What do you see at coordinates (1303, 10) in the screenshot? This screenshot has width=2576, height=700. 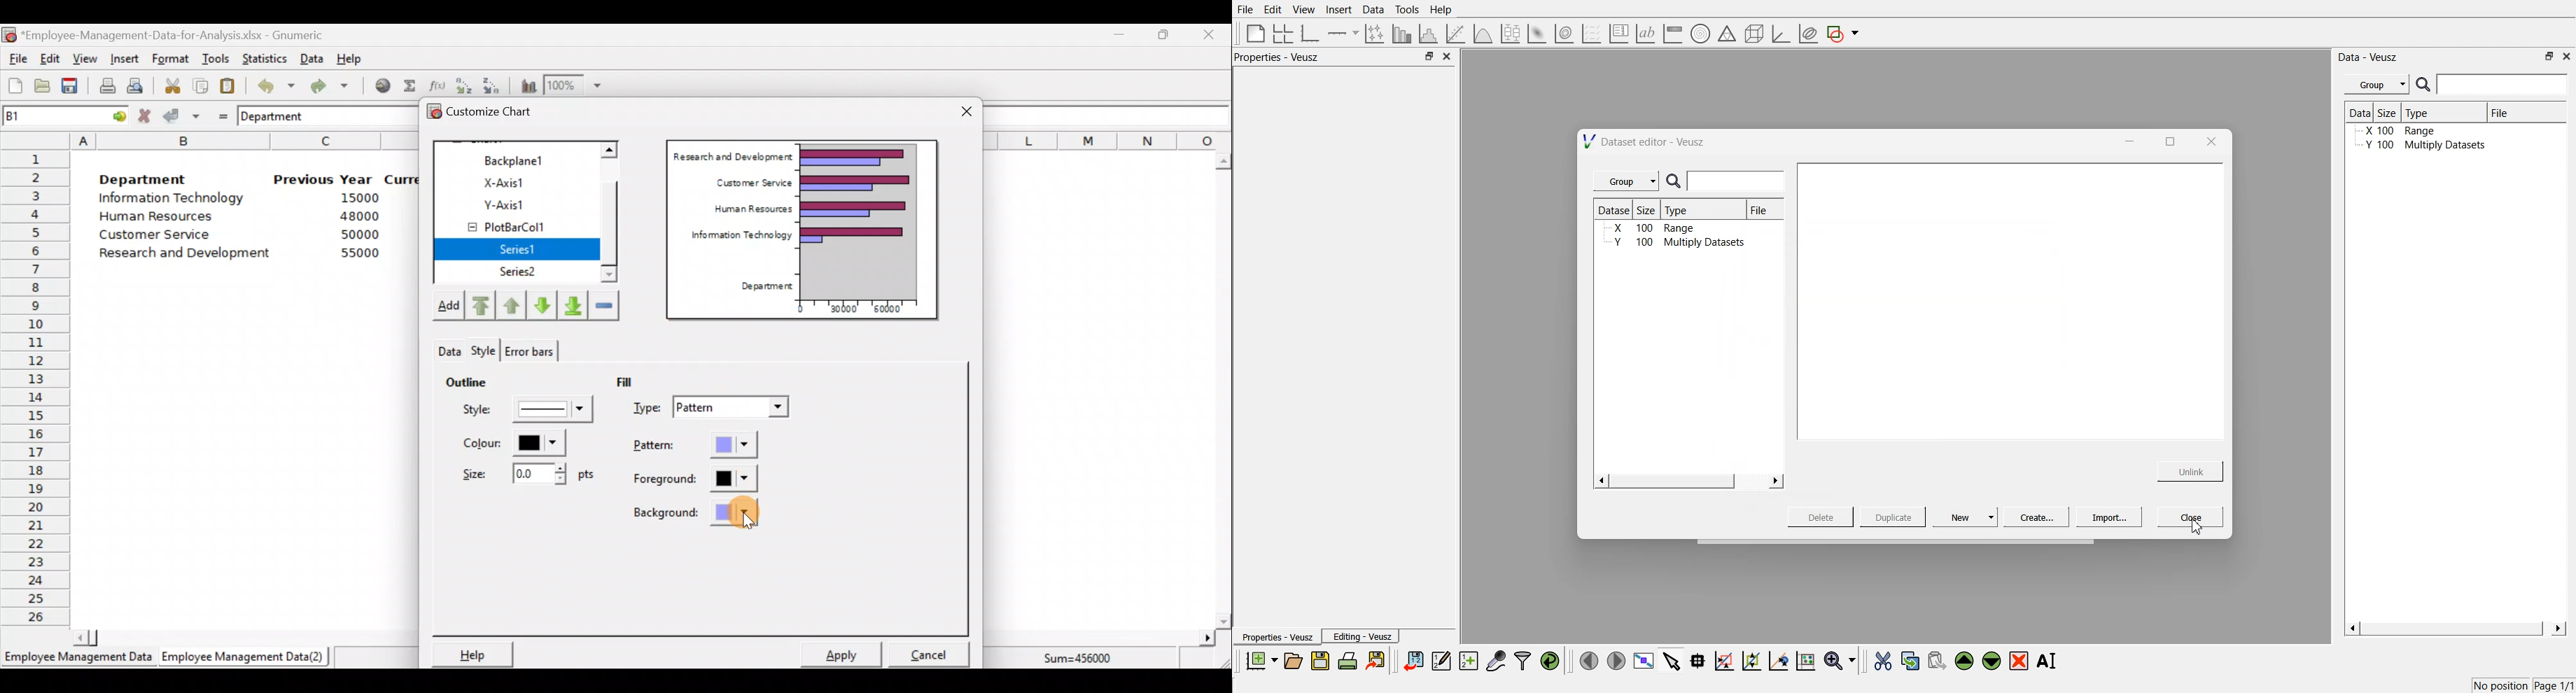 I see `View` at bounding box center [1303, 10].